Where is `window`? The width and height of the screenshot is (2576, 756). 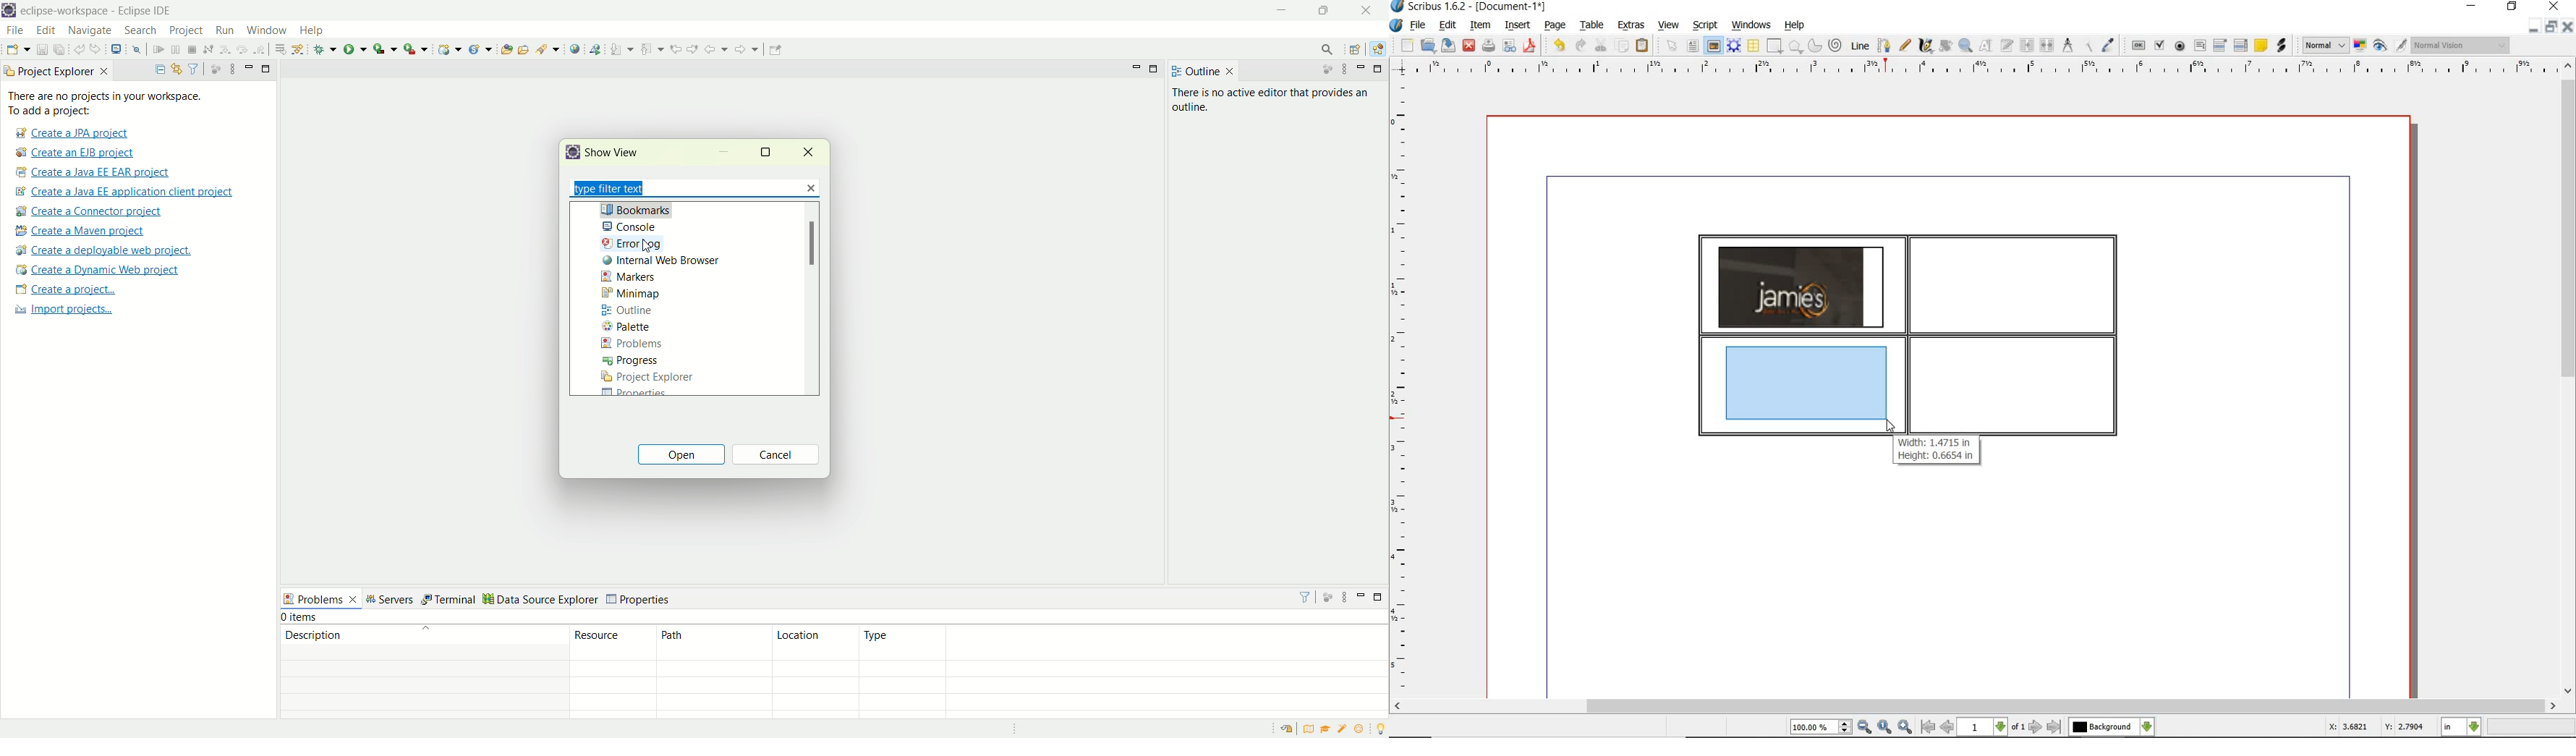
window is located at coordinates (268, 29).